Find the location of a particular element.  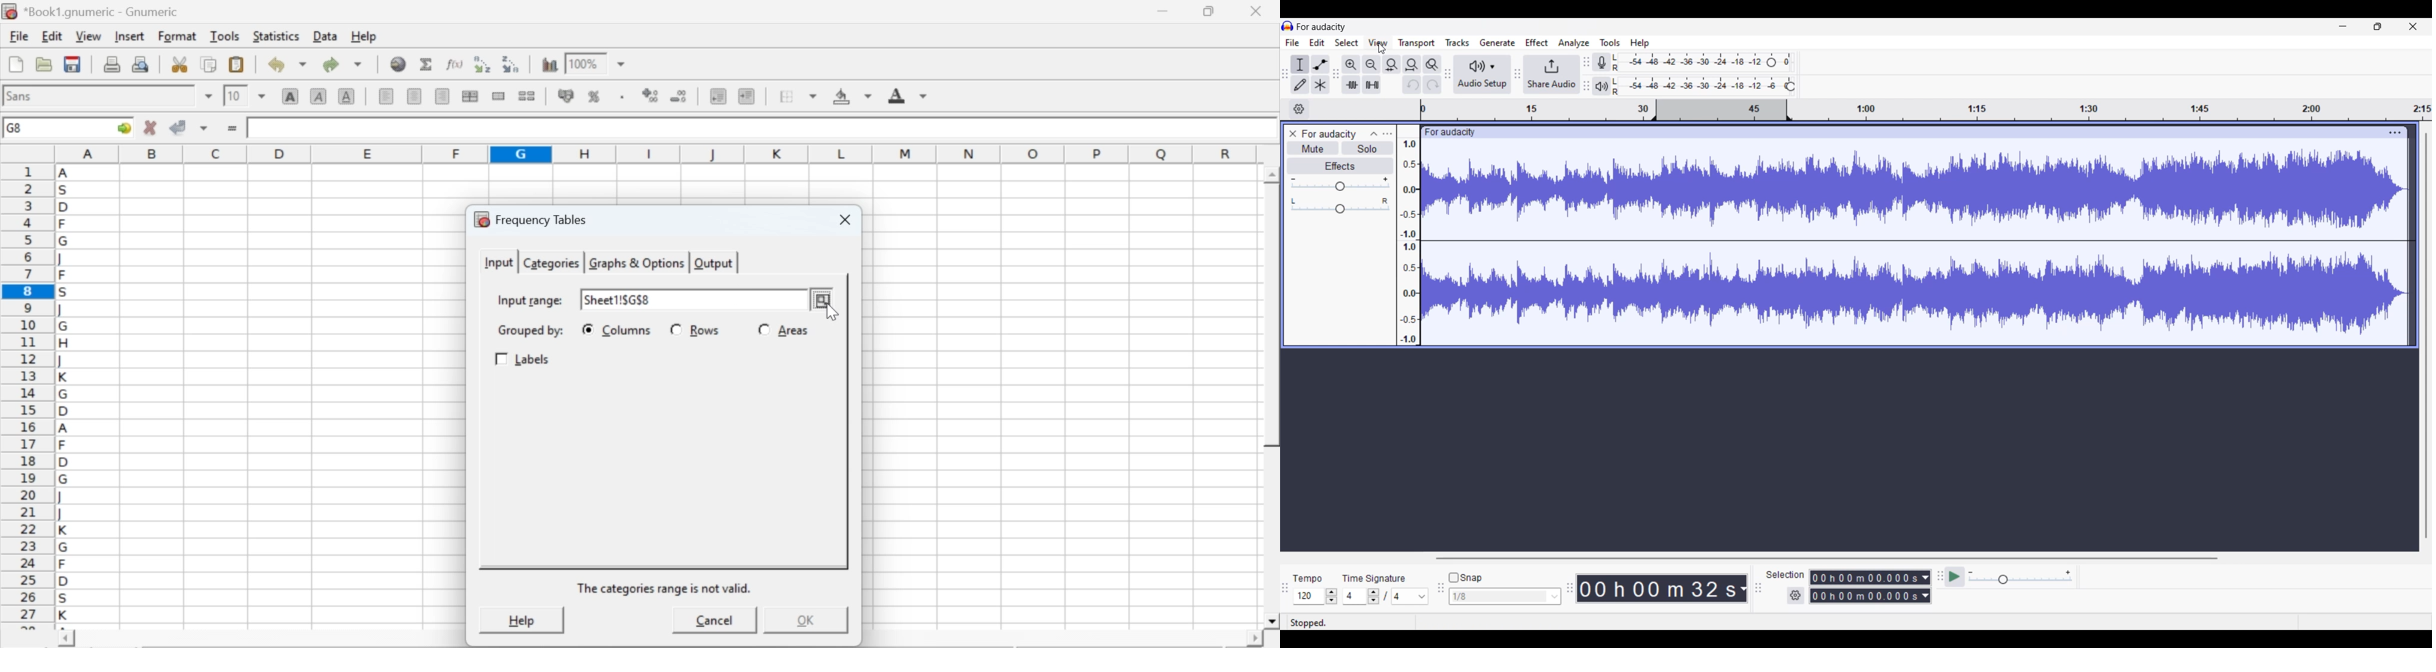

Current status of track is located at coordinates (1309, 622).